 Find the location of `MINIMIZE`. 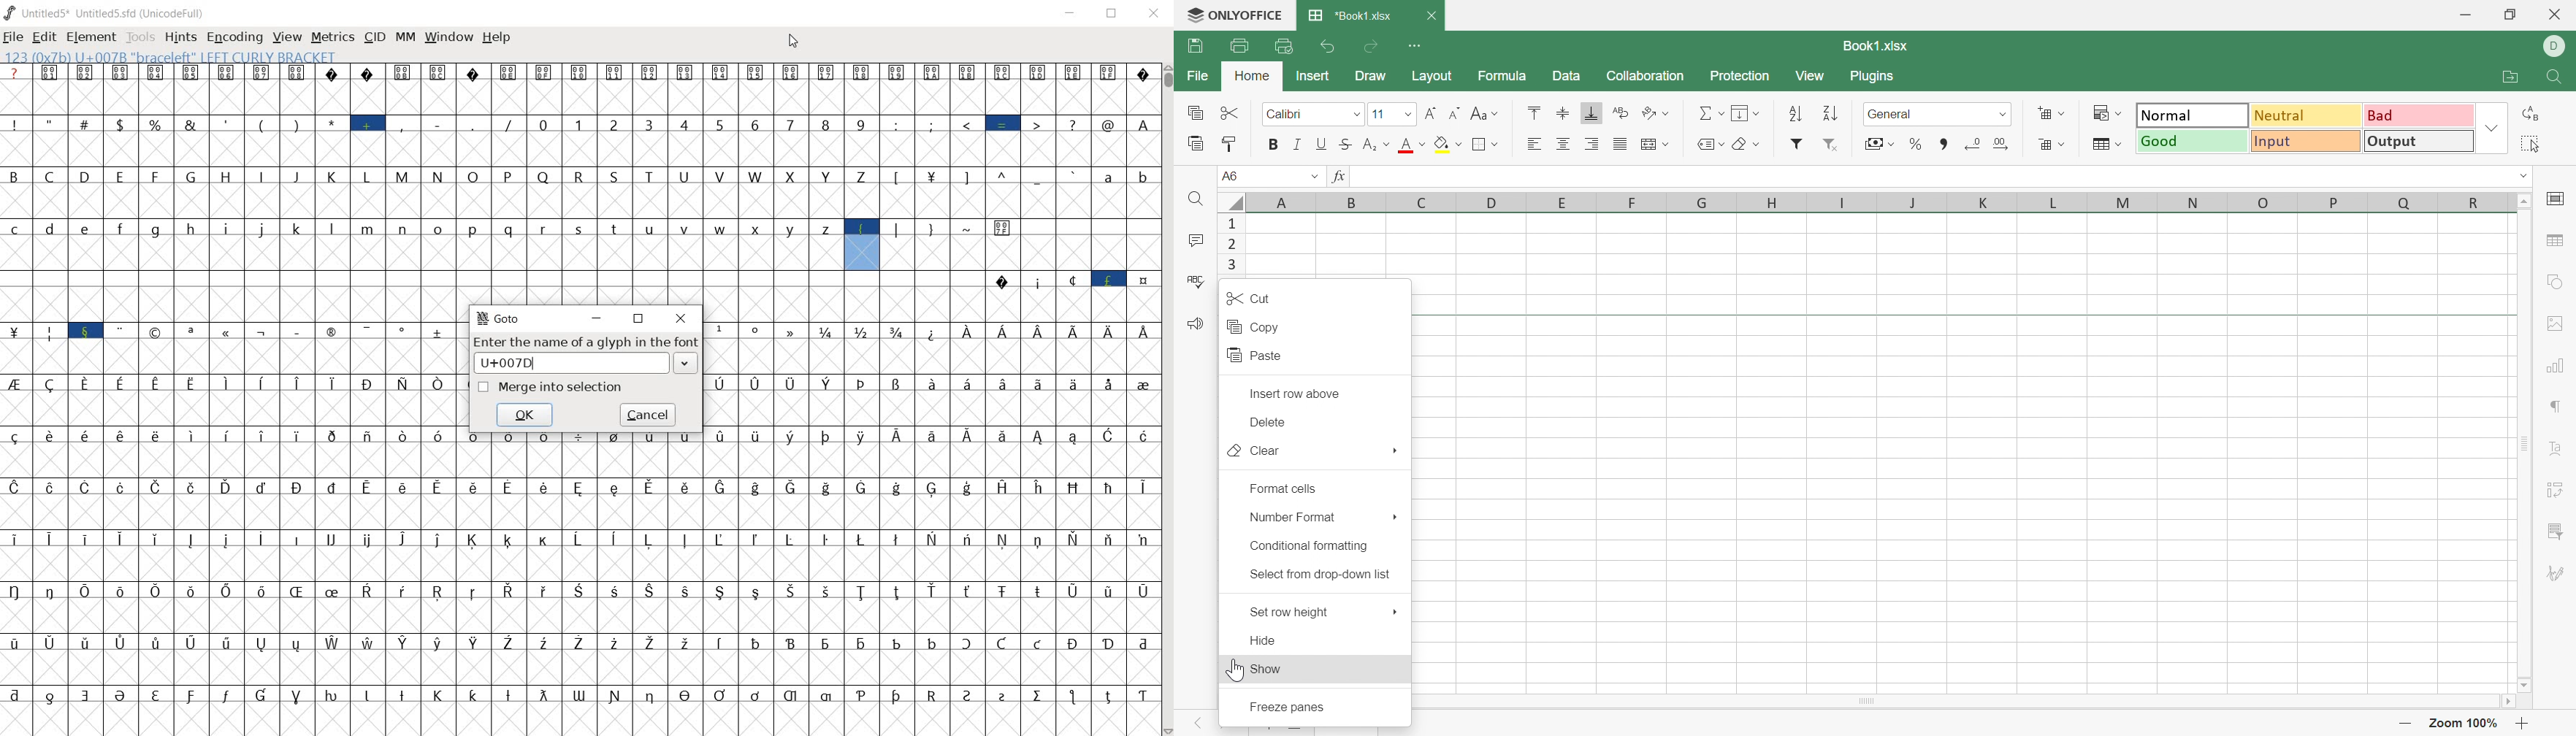

MINIMIZE is located at coordinates (1072, 13).